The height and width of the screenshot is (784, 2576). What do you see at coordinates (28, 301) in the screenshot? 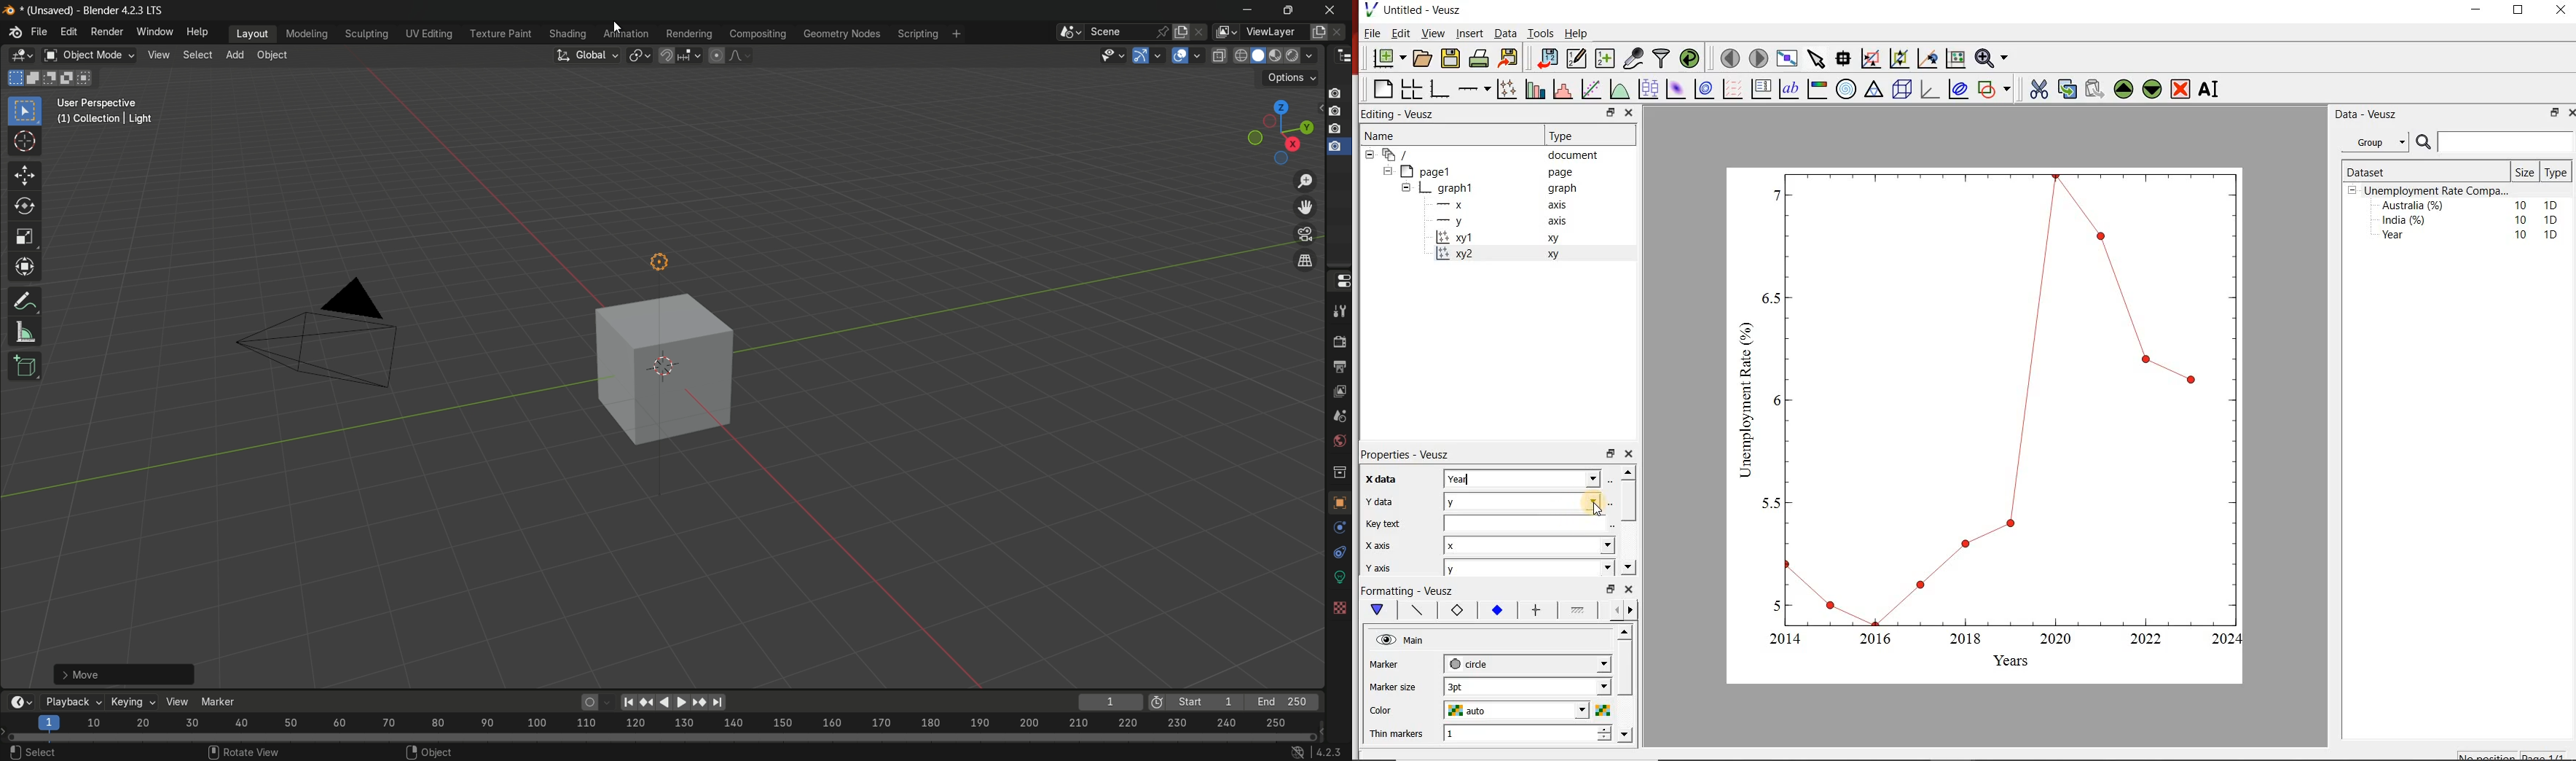
I see `annotate` at bounding box center [28, 301].